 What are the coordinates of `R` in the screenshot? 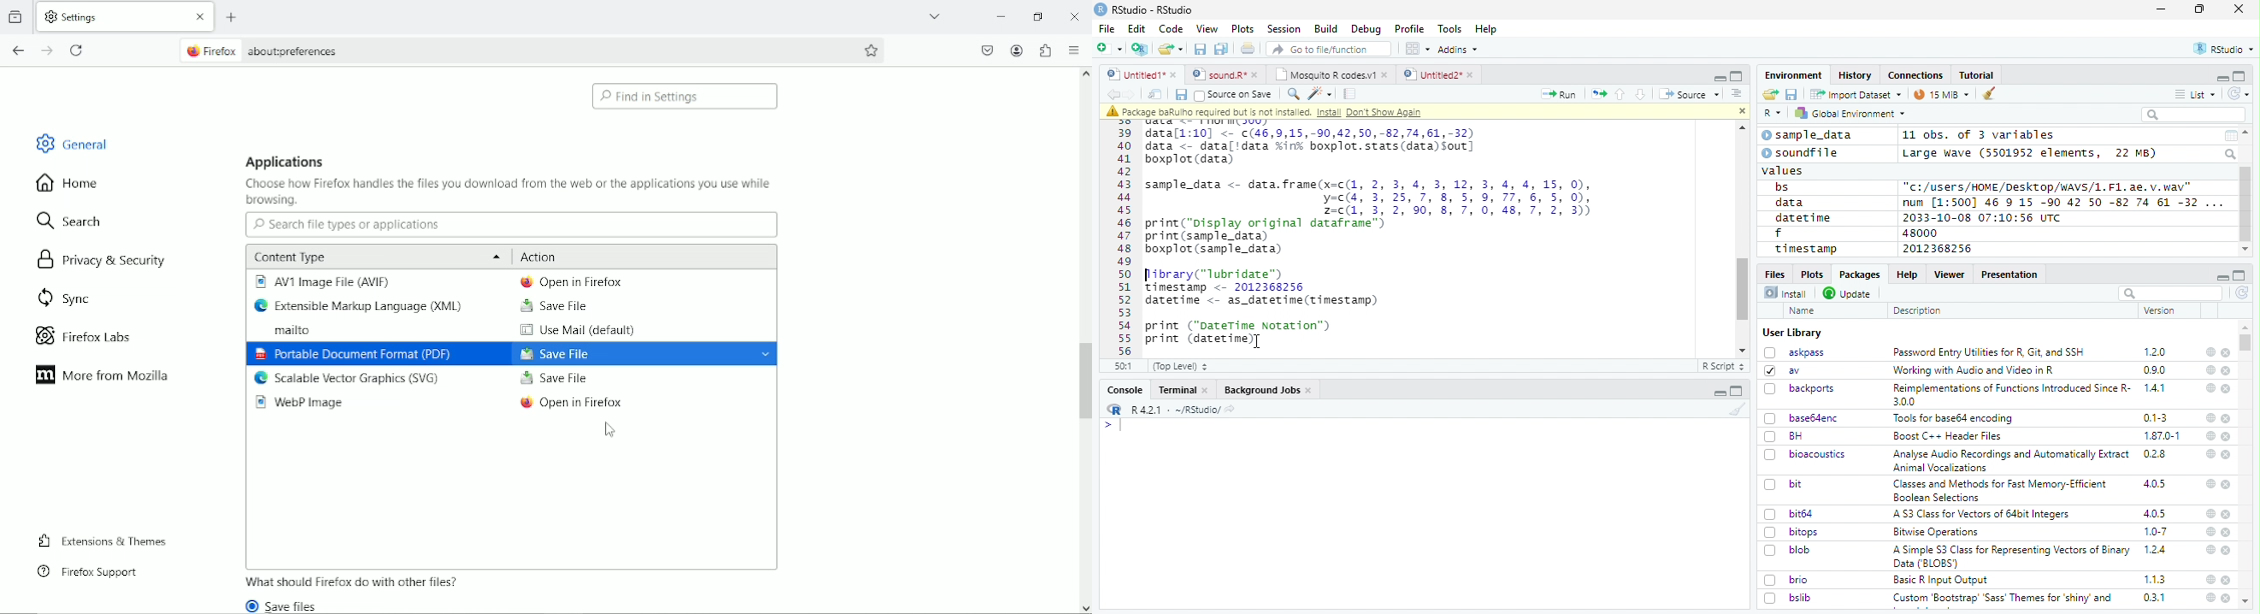 It's located at (1773, 114).